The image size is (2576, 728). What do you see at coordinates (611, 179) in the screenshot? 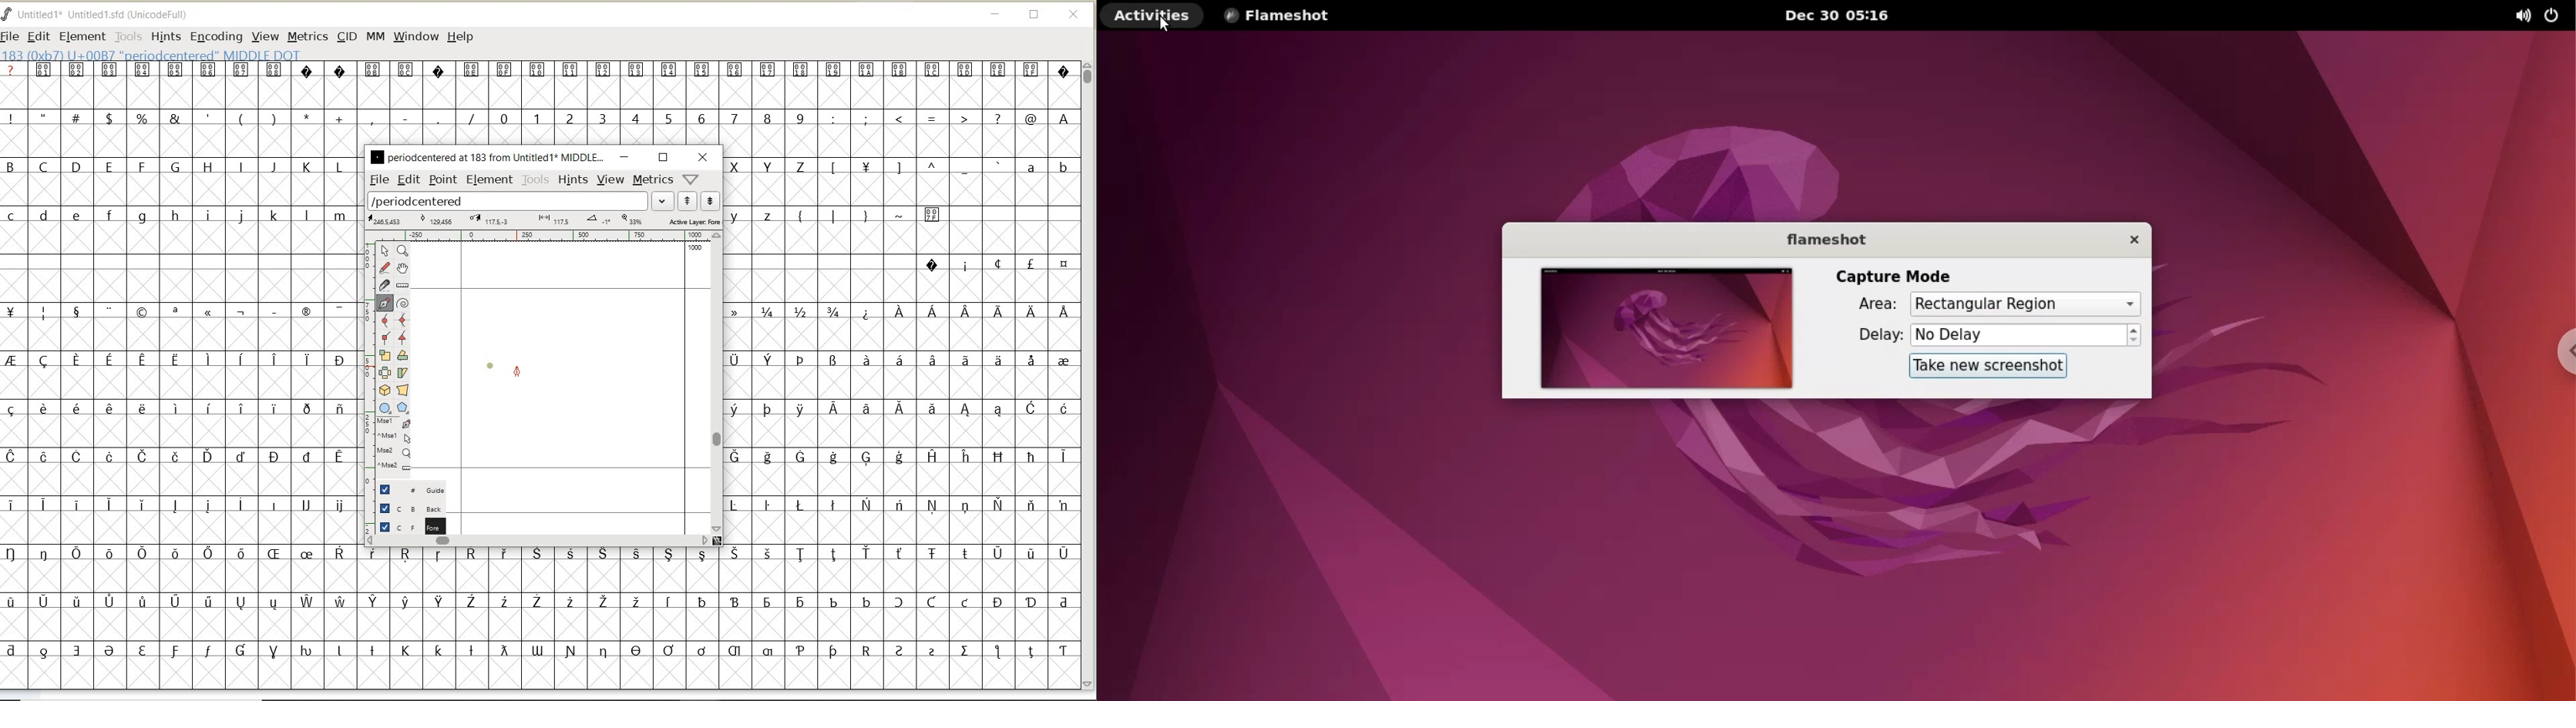
I see `view` at bounding box center [611, 179].